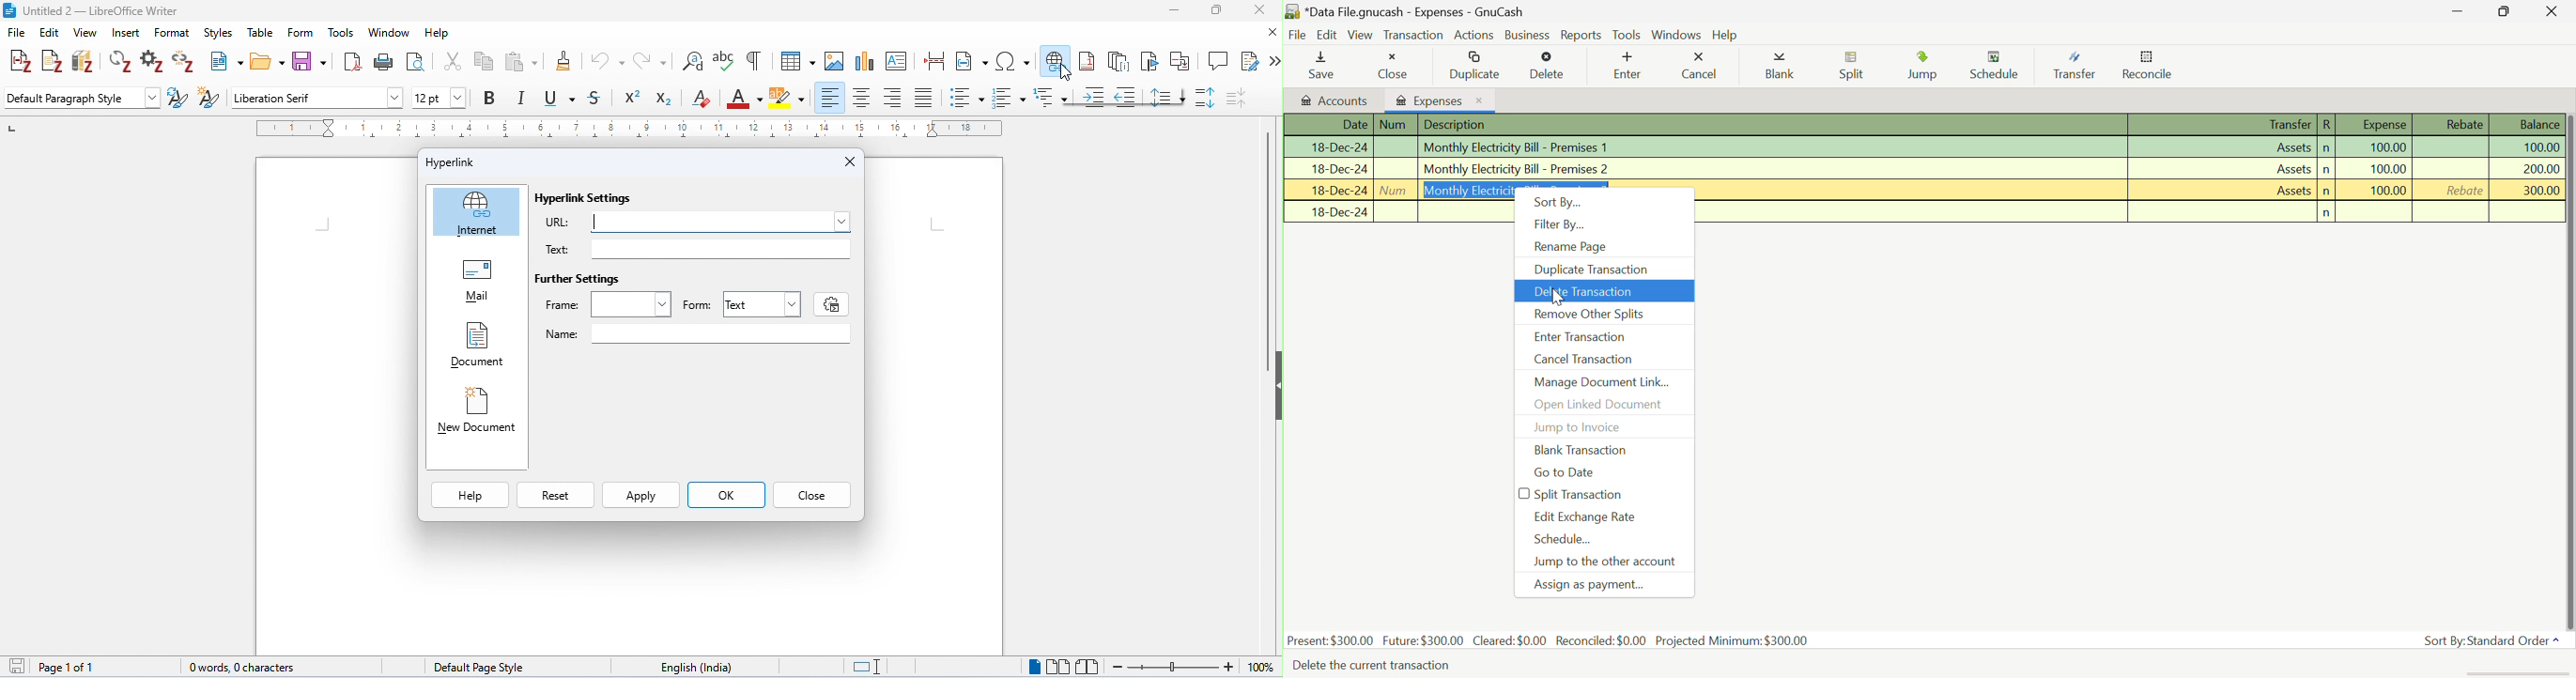 Image resolution: width=2576 pixels, height=700 pixels. What do you see at coordinates (666, 98) in the screenshot?
I see `subscript` at bounding box center [666, 98].